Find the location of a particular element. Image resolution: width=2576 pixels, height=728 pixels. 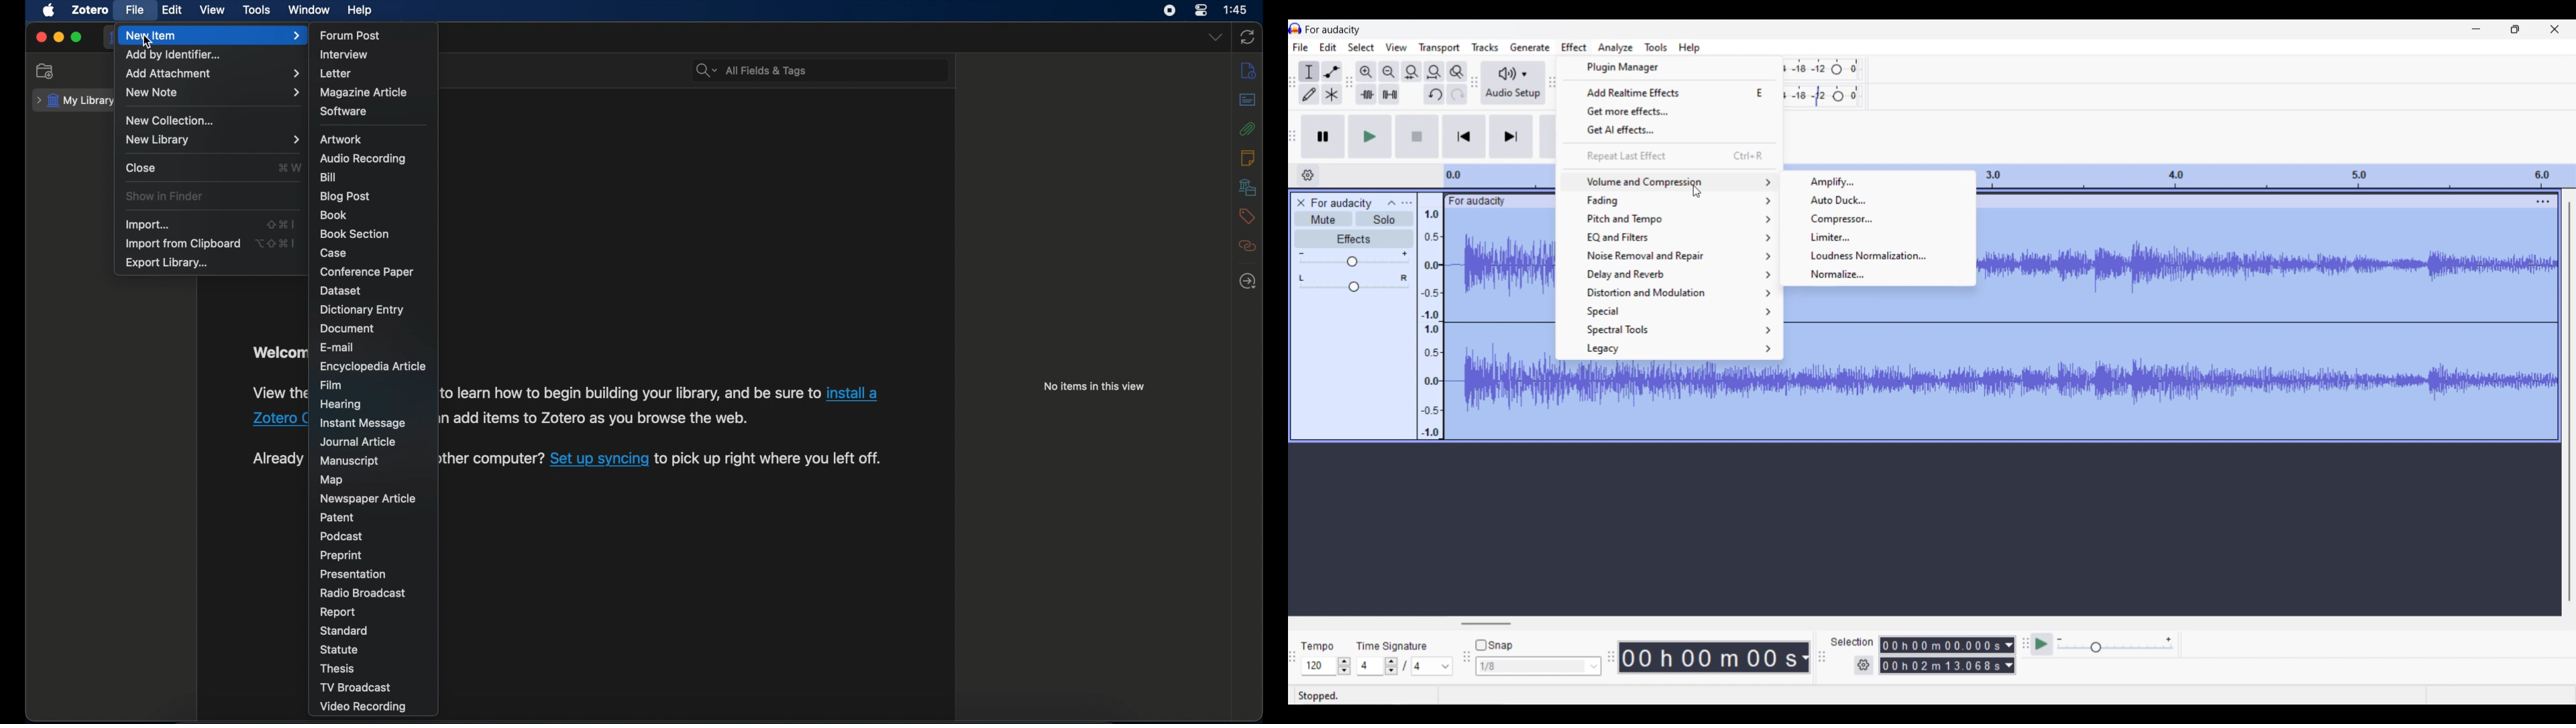

screen recorder is located at coordinates (1171, 11).